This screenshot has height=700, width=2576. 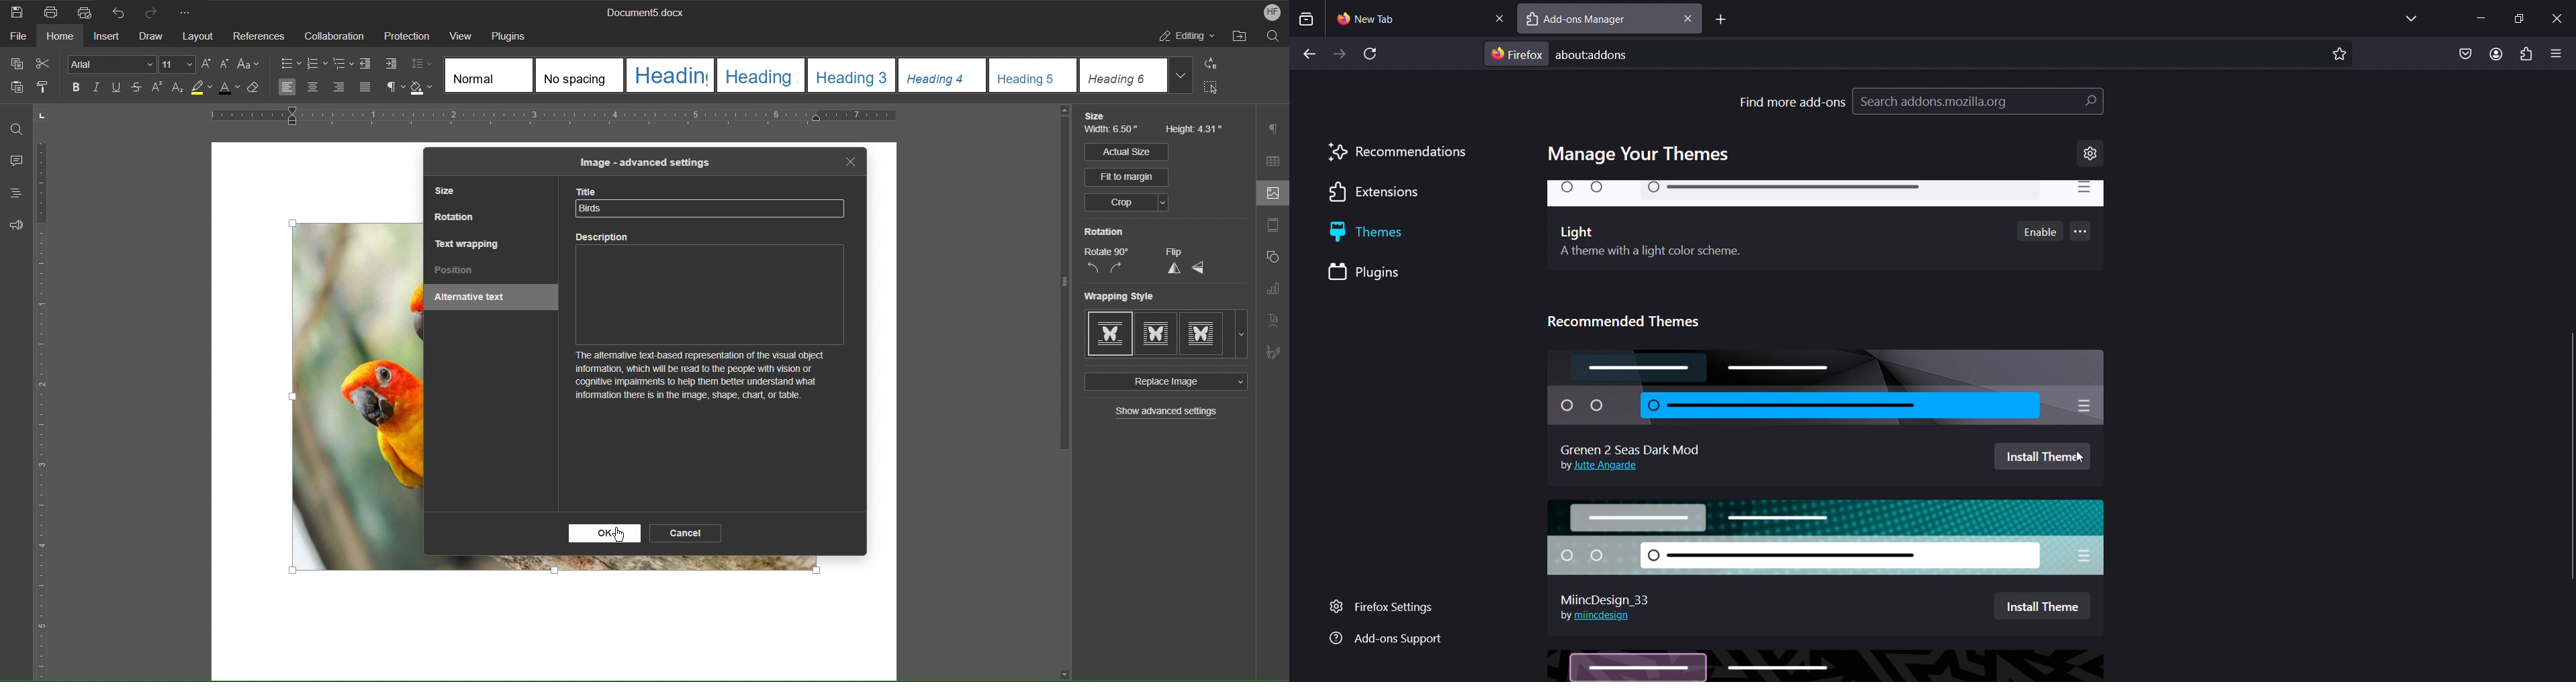 What do you see at coordinates (513, 35) in the screenshot?
I see `Plugins` at bounding box center [513, 35].